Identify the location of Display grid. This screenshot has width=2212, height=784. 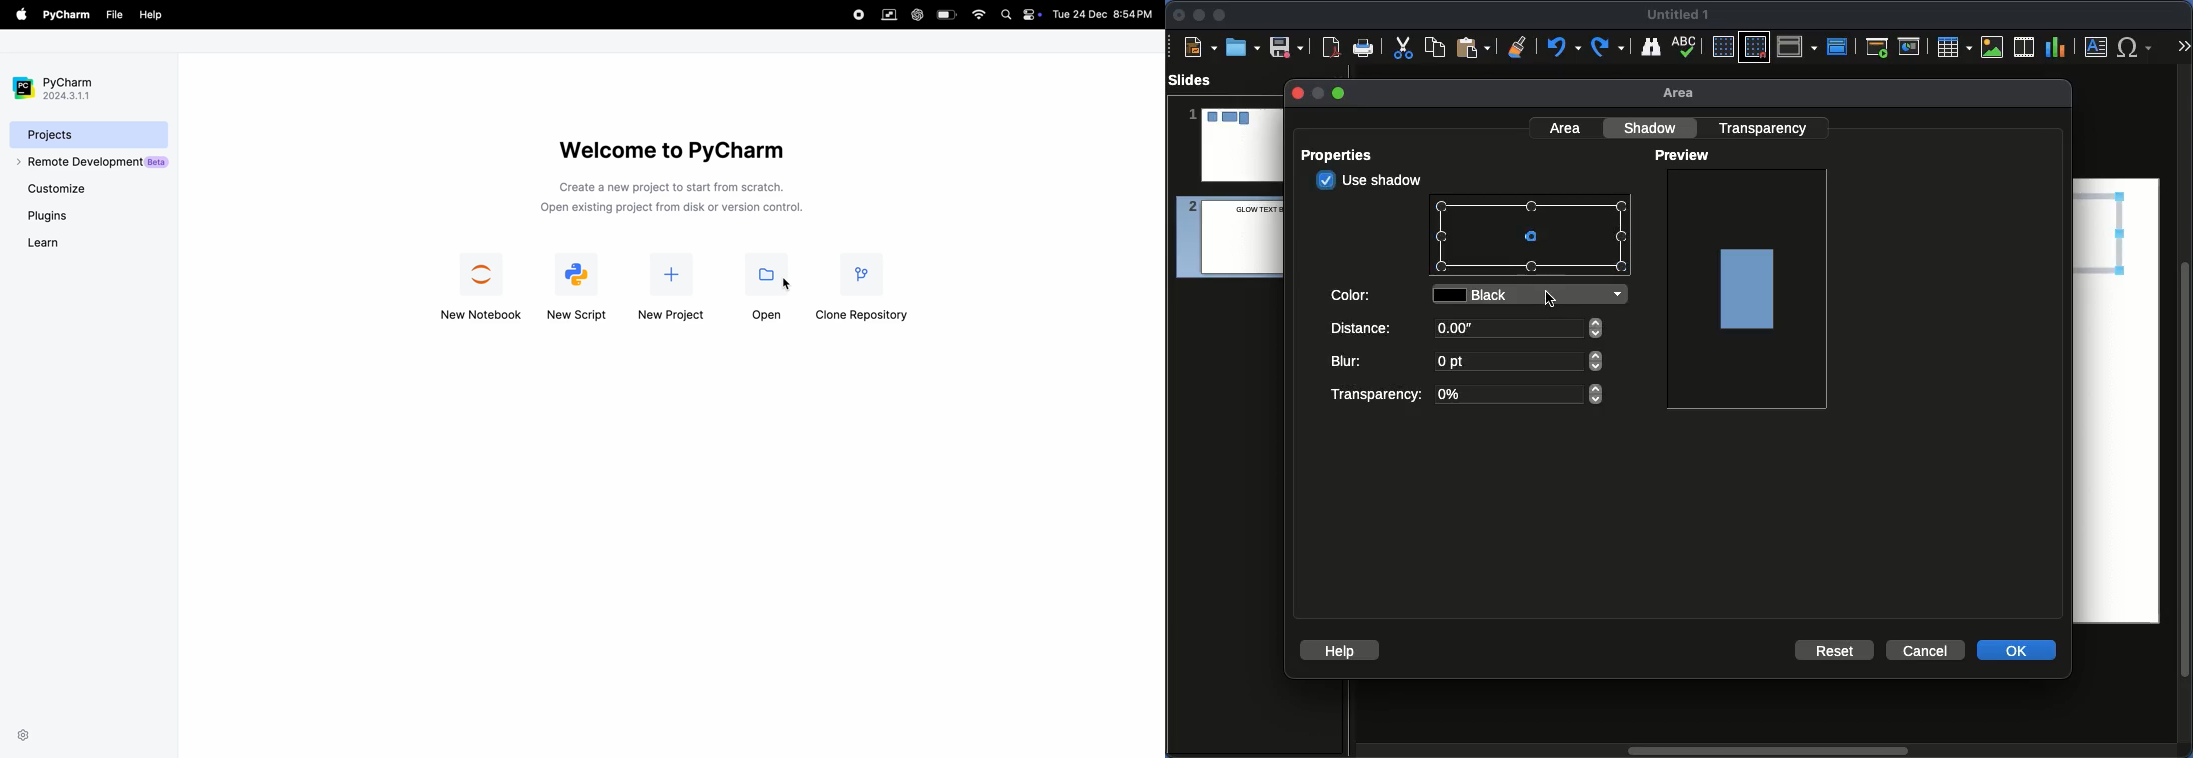
(1722, 48).